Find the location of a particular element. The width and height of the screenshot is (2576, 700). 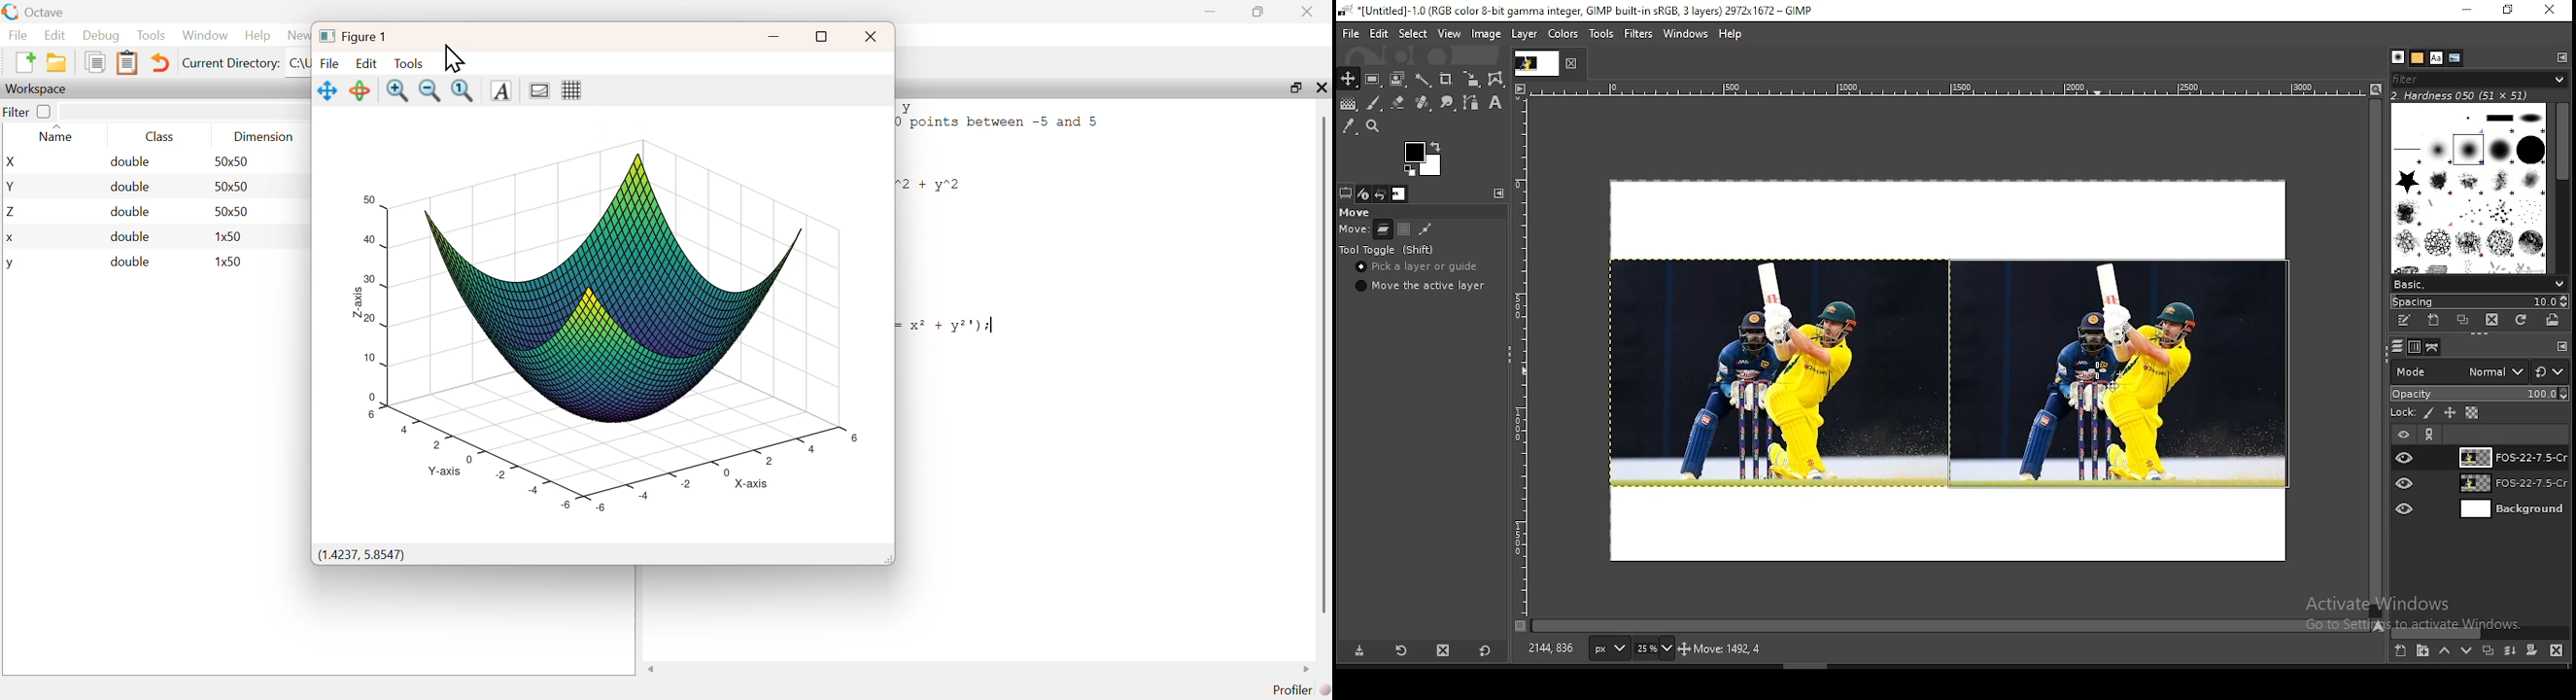

move is located at coordinates (1354, 231).